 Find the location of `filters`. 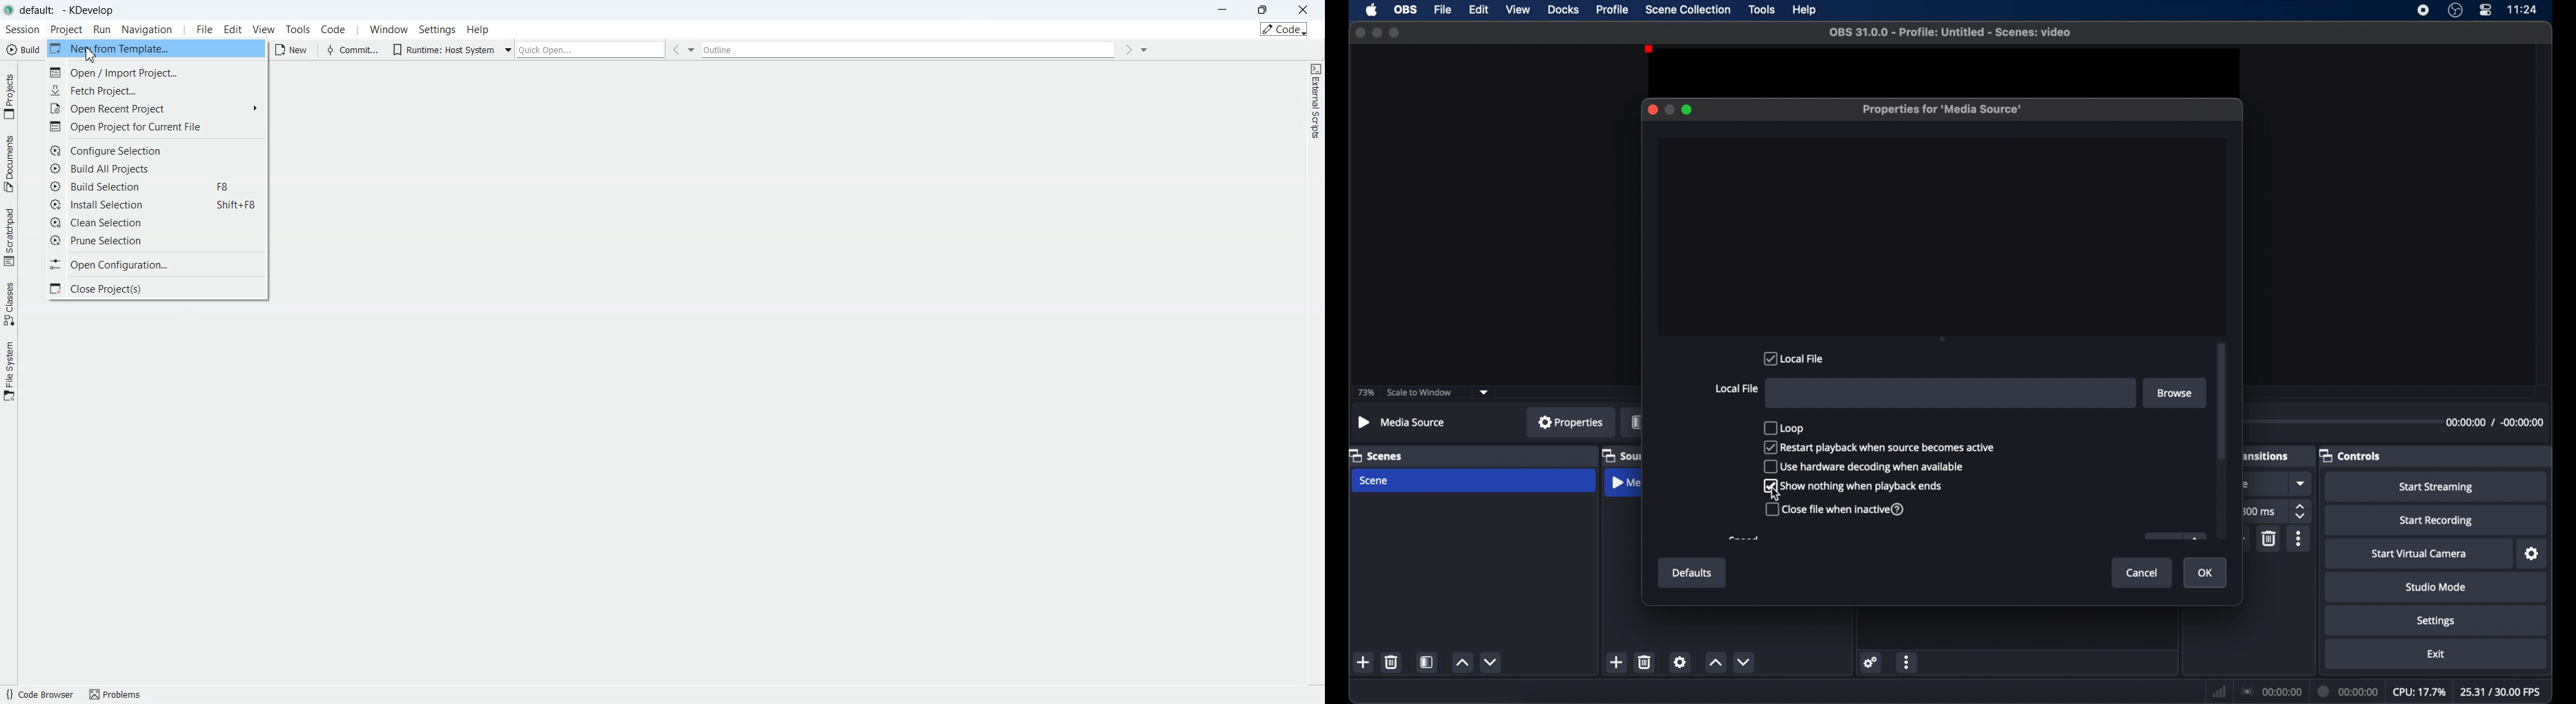

filters is located at coordinates (1637, 421).